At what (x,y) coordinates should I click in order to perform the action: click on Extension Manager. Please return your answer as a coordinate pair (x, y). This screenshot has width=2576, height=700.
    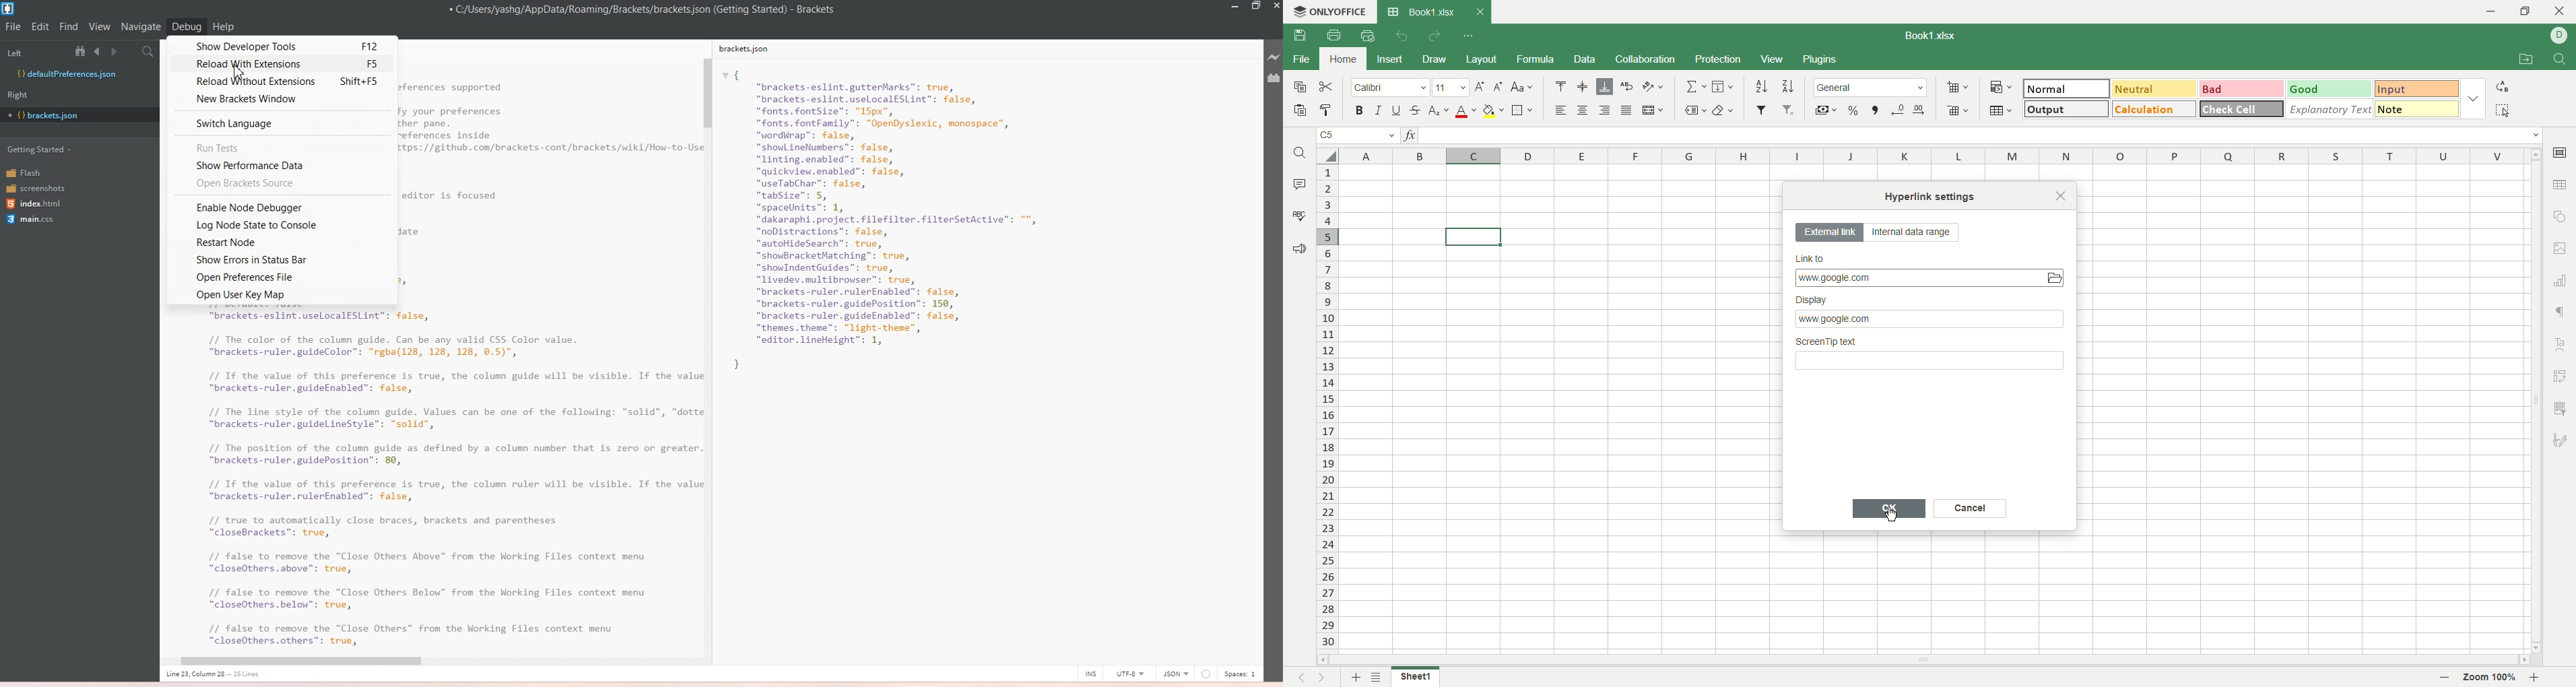
    Looking at the image, I should click on (1274, 78).